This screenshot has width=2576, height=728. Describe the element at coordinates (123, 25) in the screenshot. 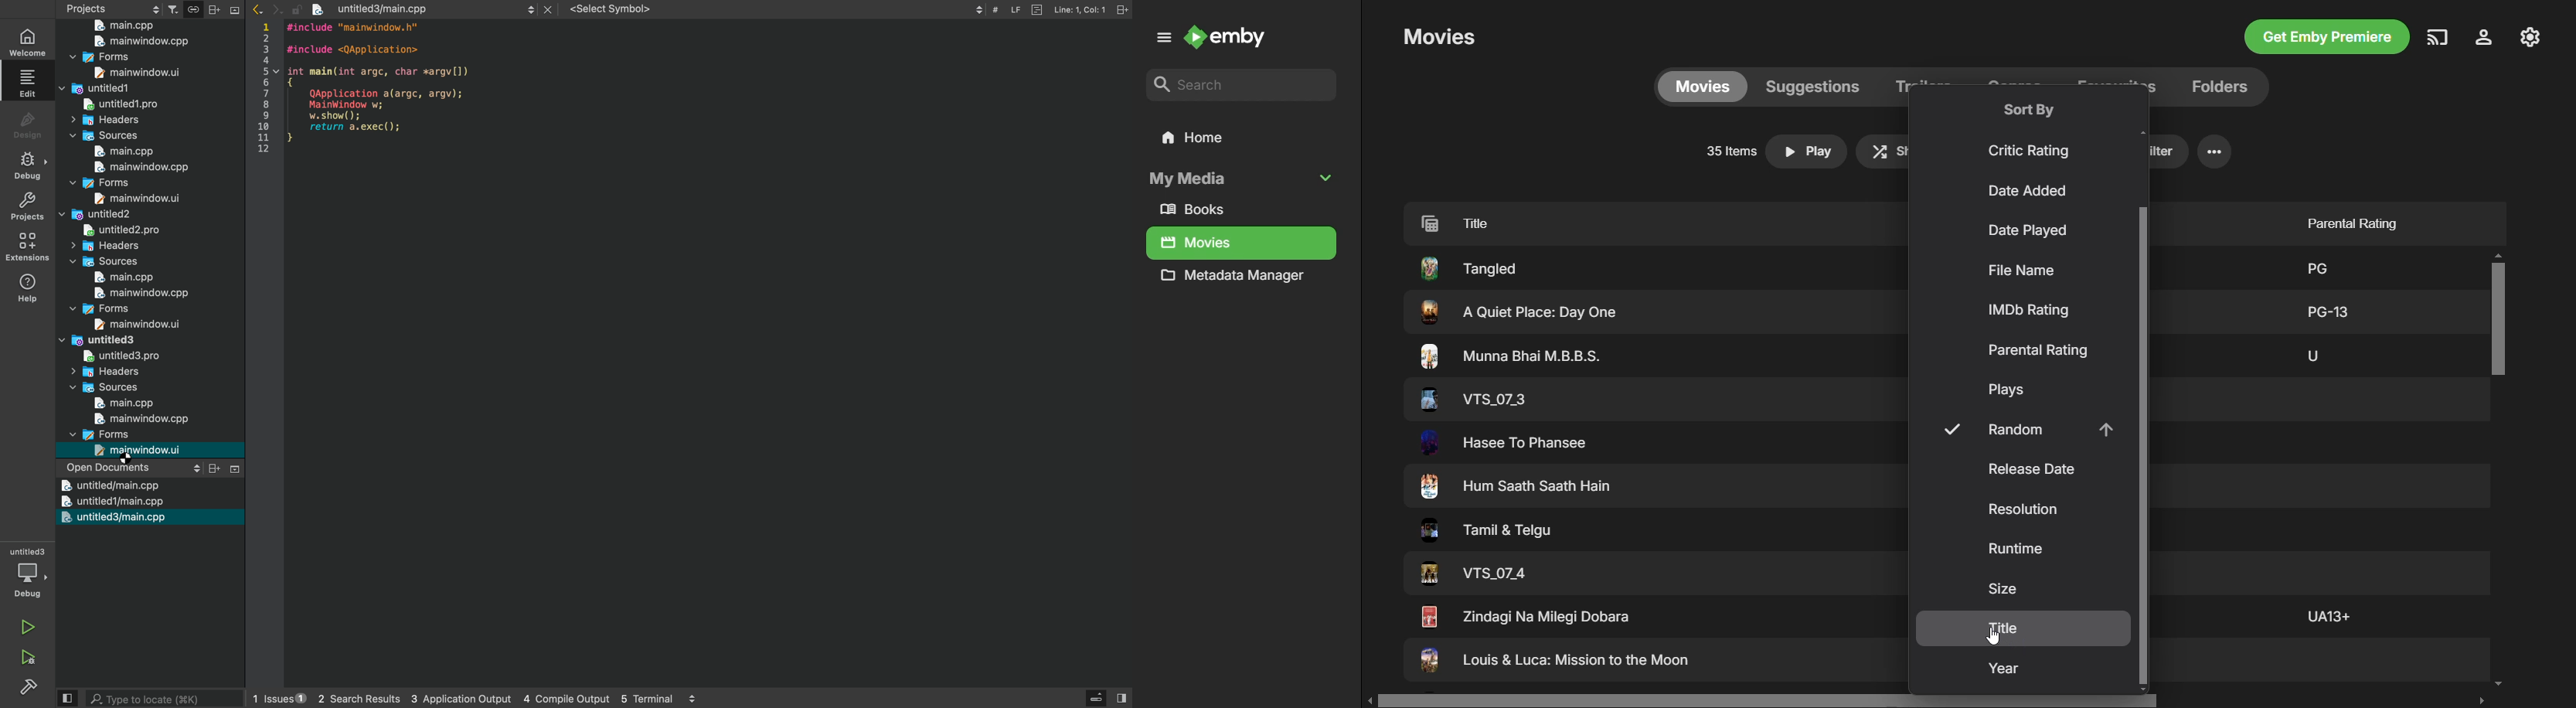

I see `main` at that location.